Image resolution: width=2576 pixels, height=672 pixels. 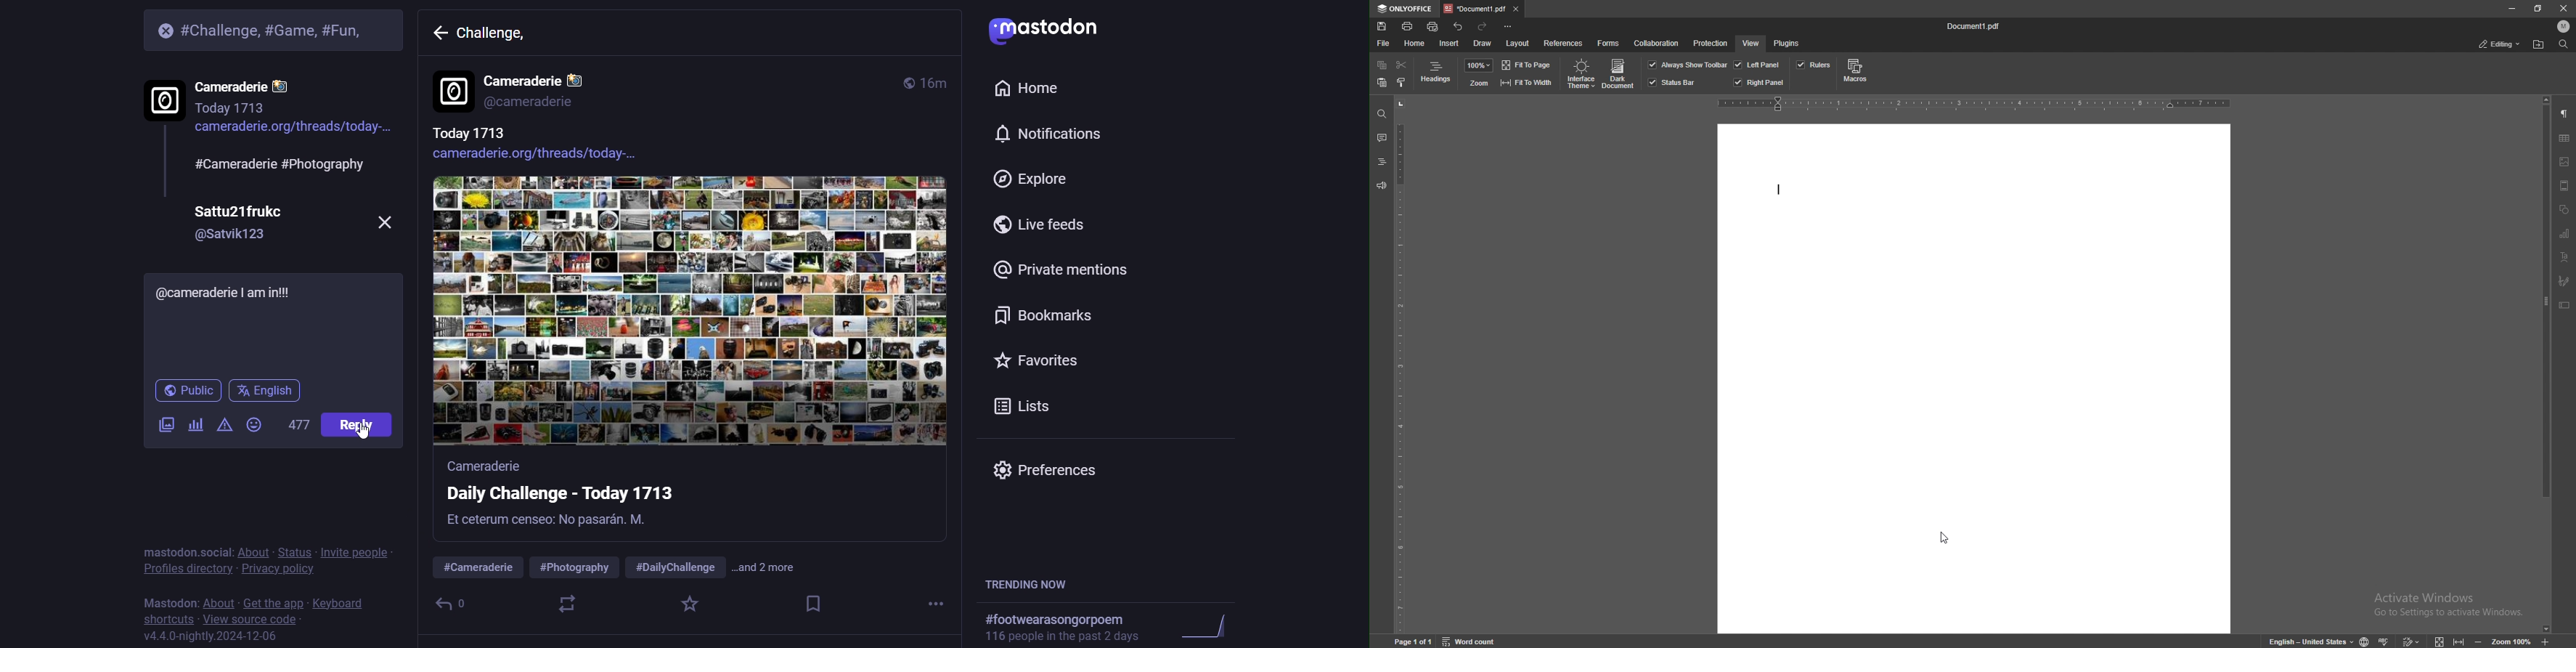 I want to click on image, so click(x=690, y=313).